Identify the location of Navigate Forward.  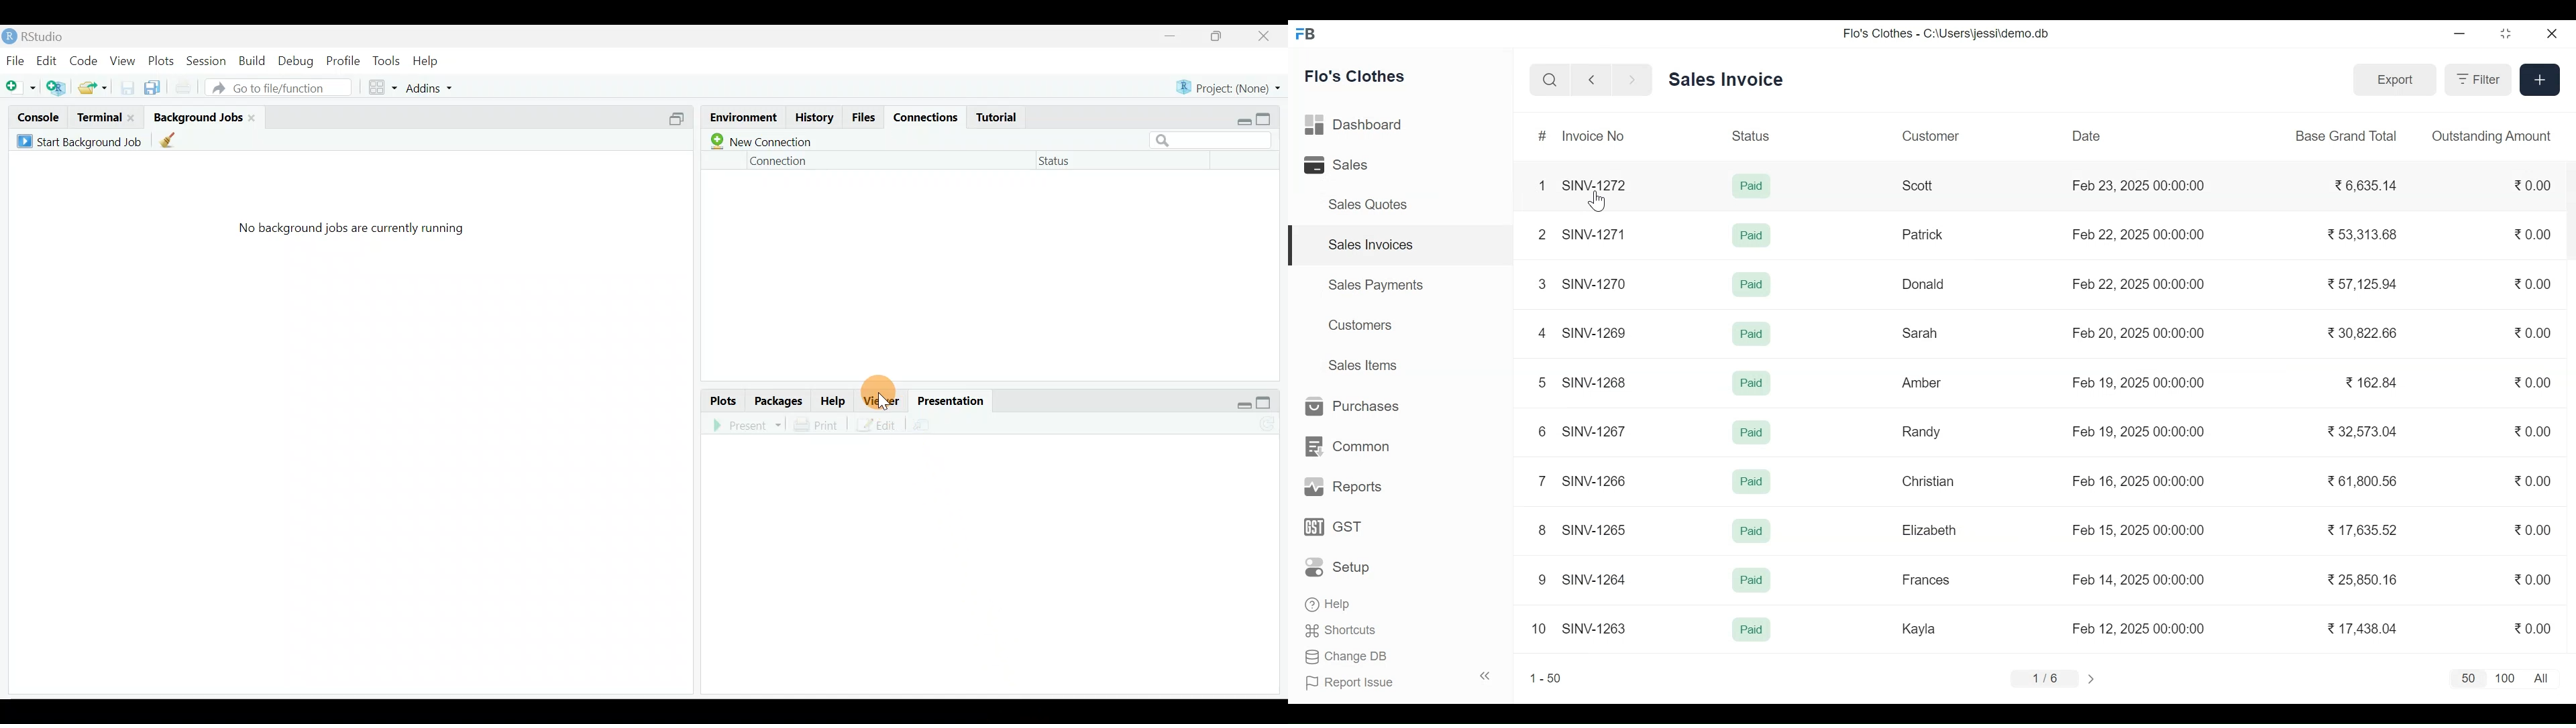
(1631, 80).